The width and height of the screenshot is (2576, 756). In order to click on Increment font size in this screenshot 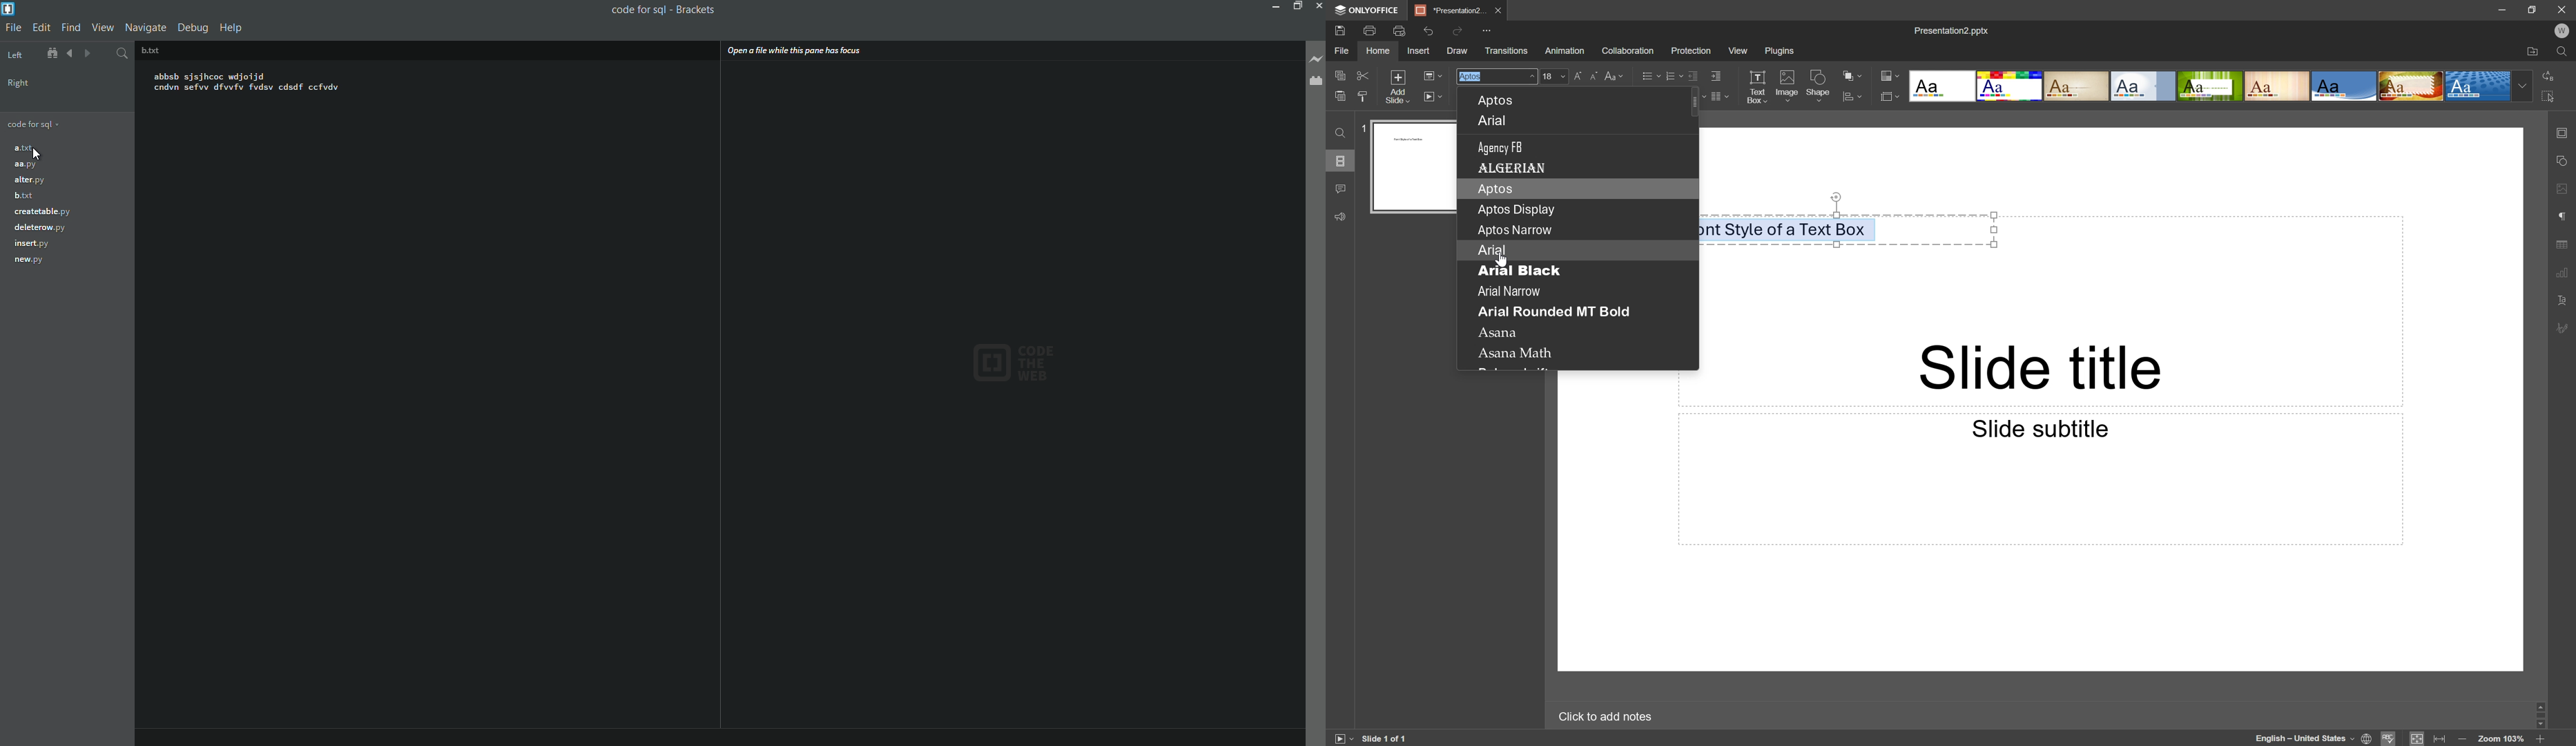, I will do `click(1580, 75)`.